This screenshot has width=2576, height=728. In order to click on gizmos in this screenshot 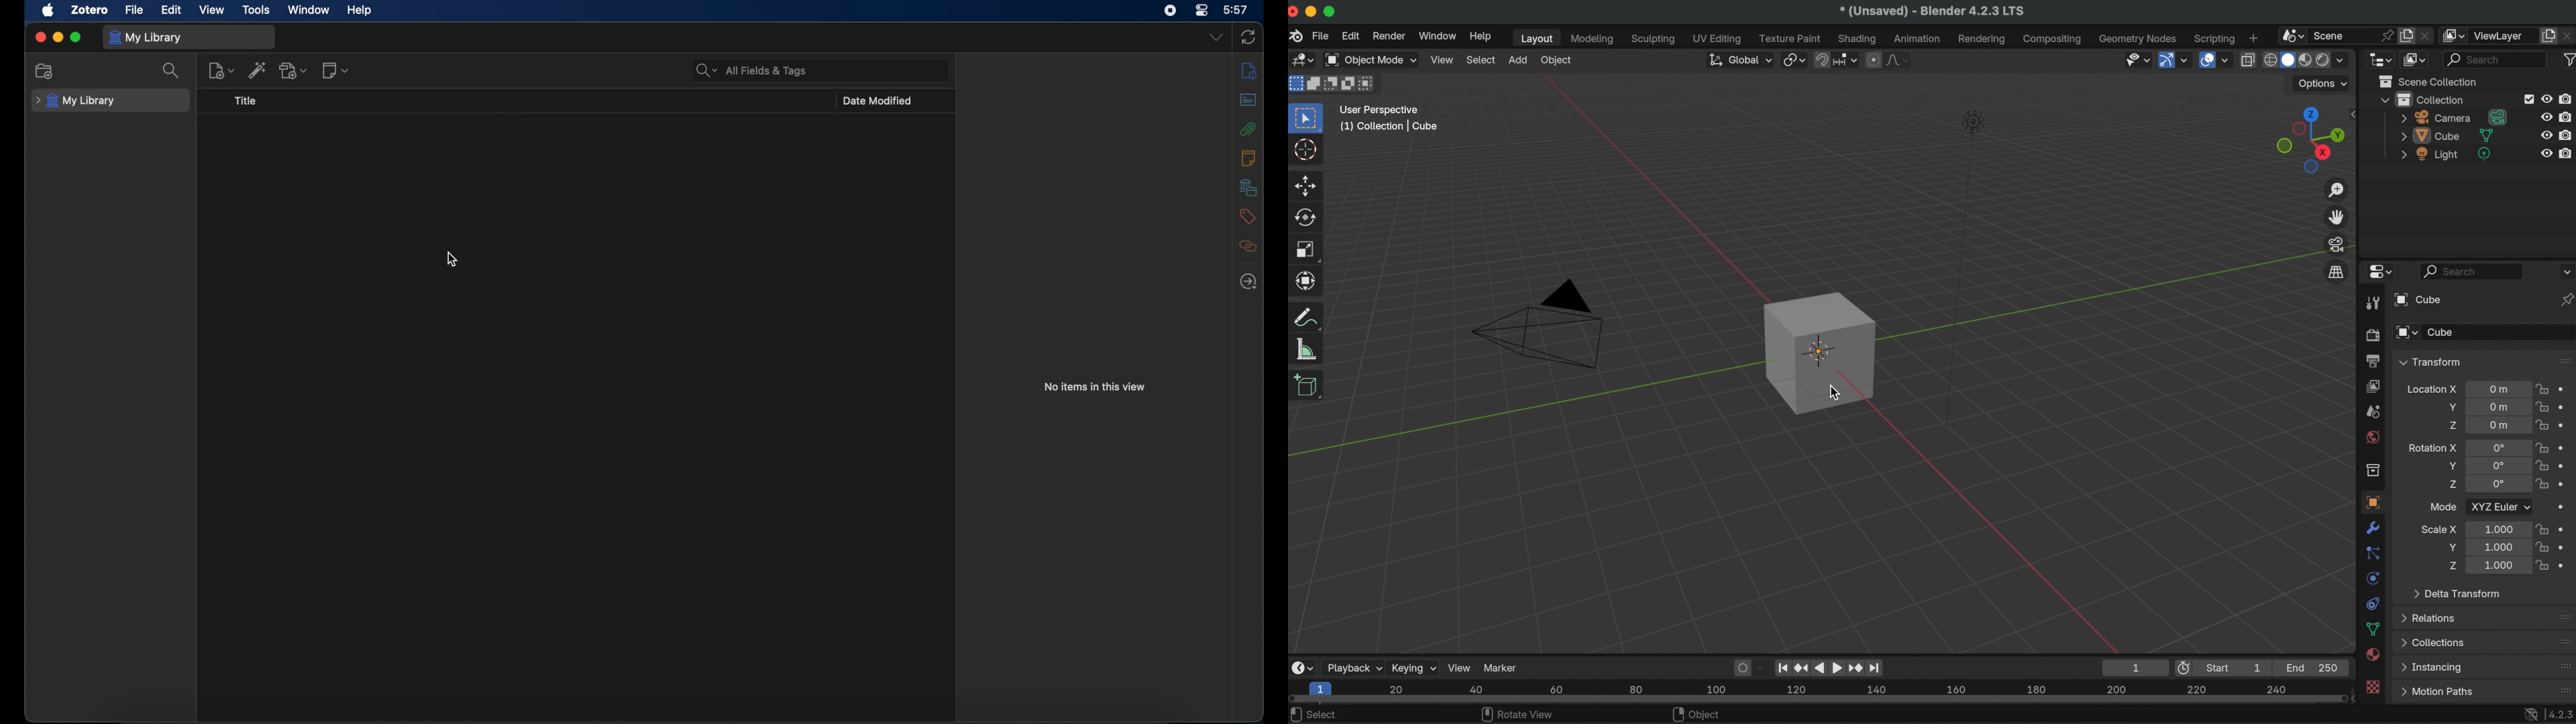, I will do `click(2185, 60)`.